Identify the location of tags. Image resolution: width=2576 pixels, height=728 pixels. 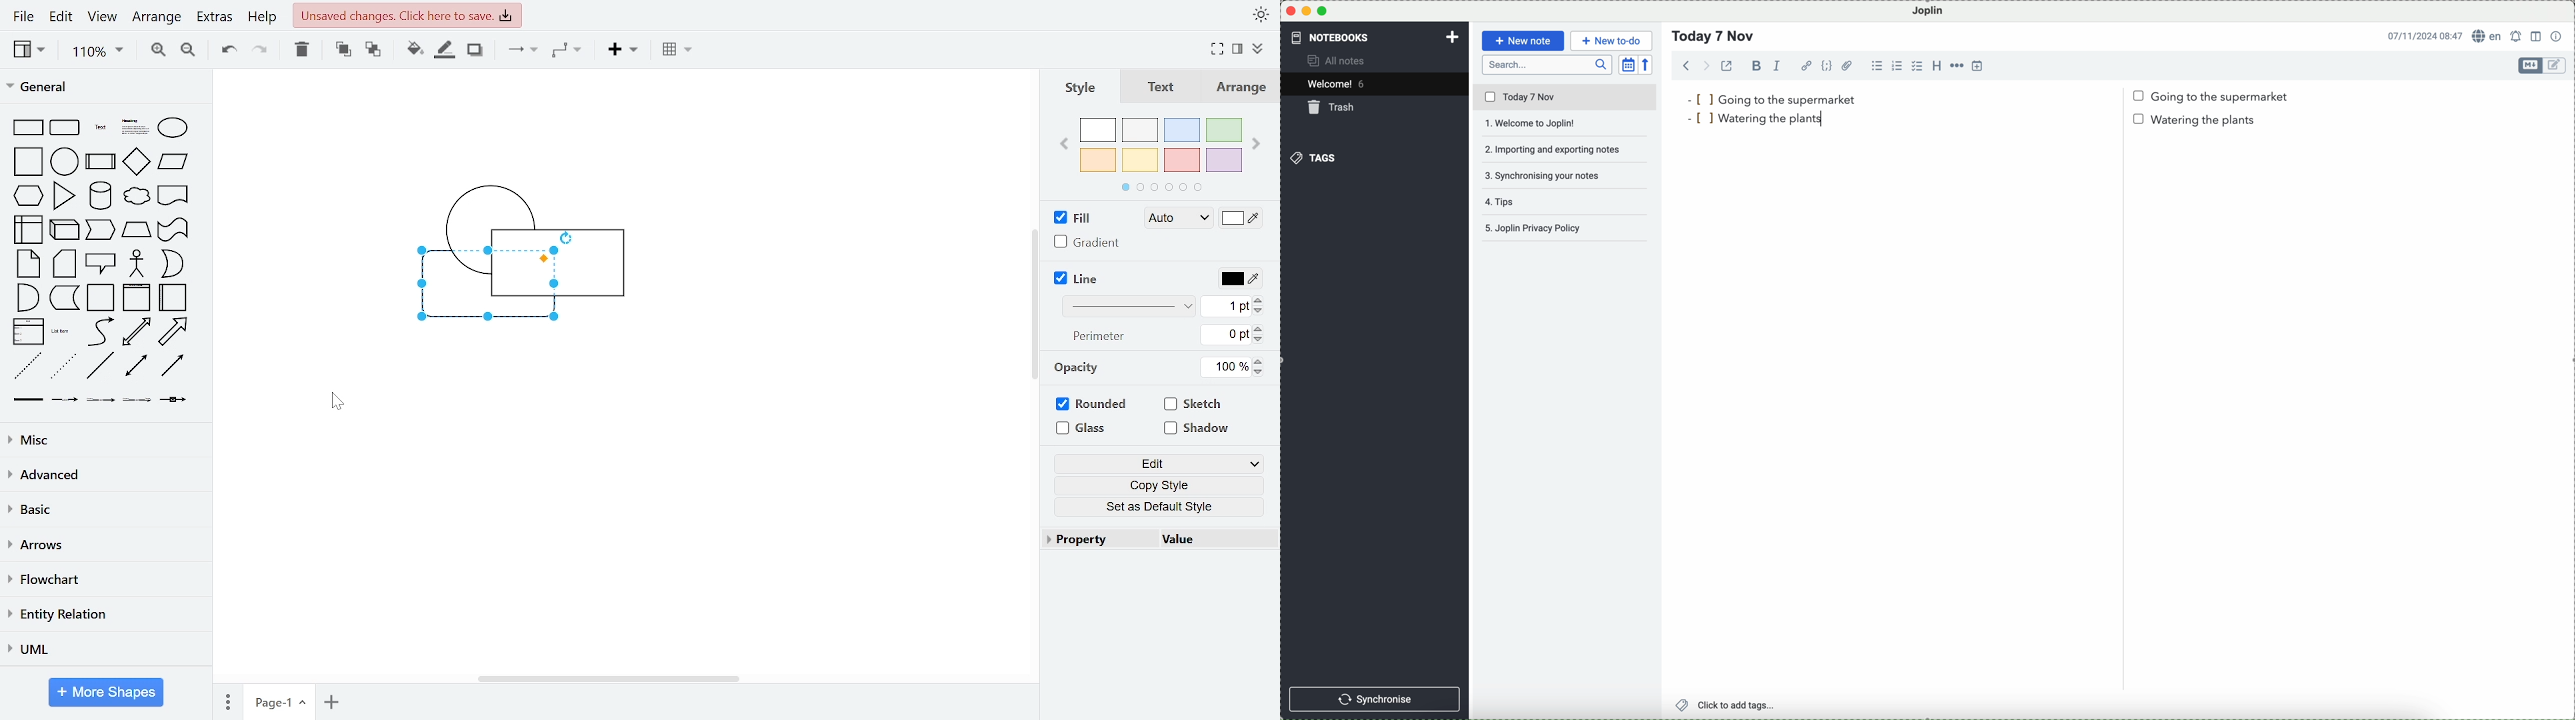
(1313, 158).